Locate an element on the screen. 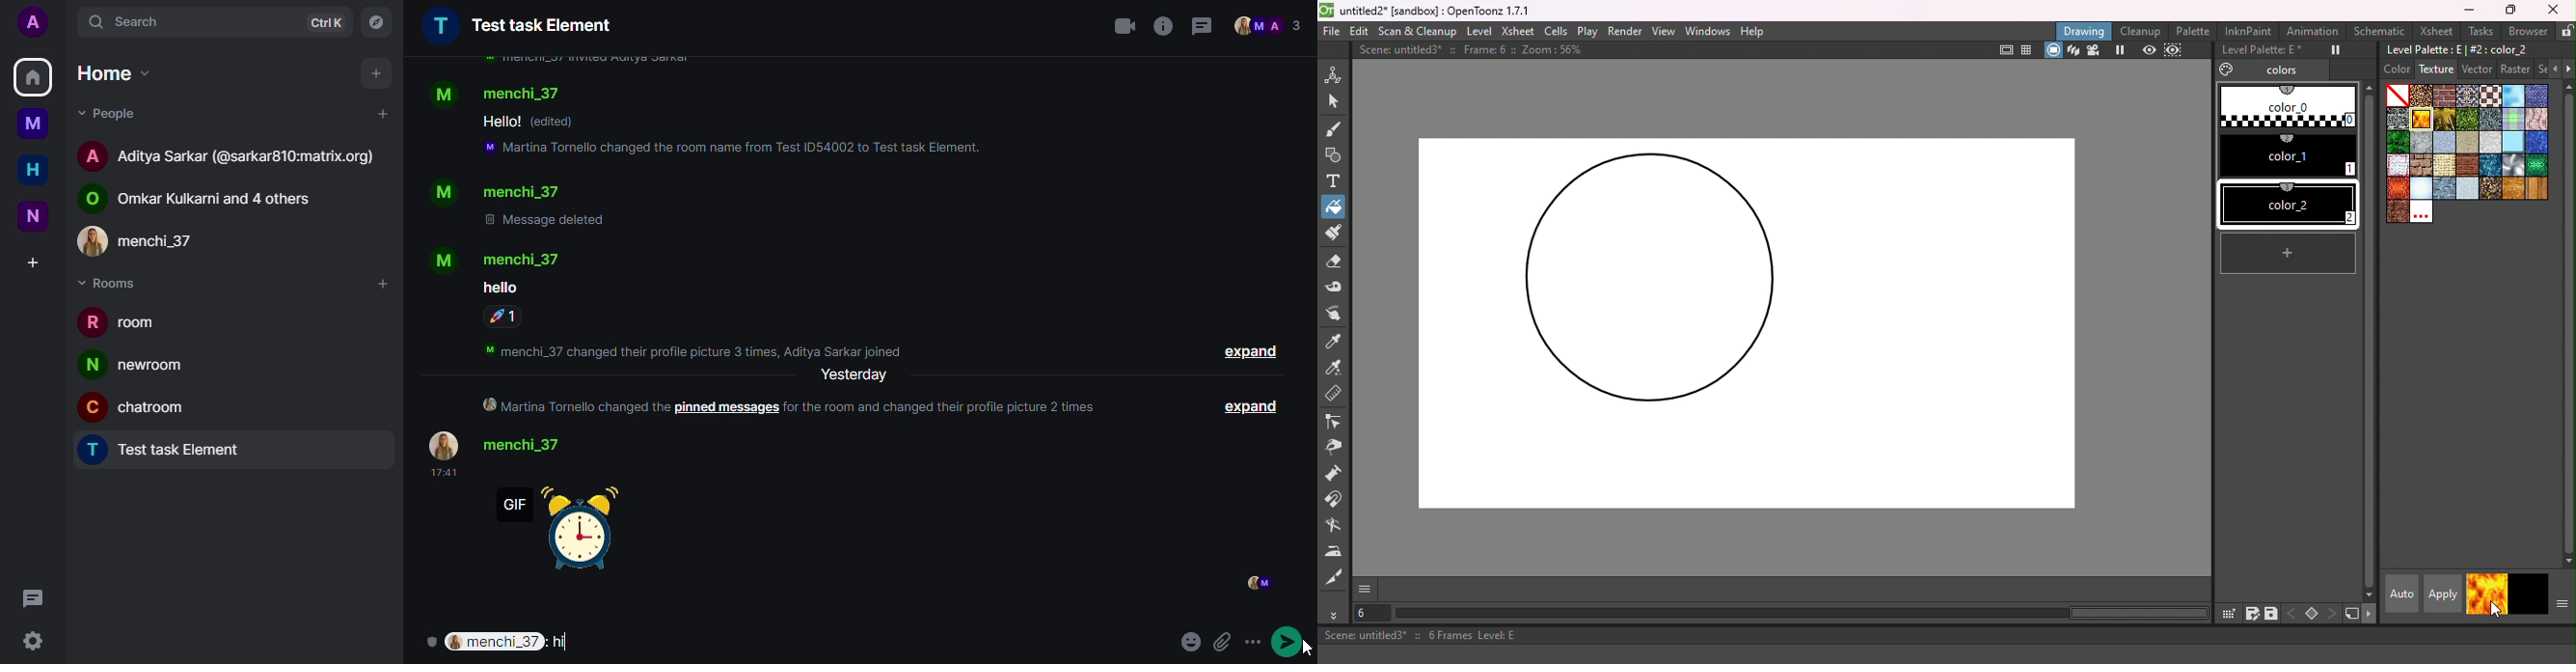 Image resolution: width=2576 pixels, height=672 pixels. expand is located at coordinates (1250, 353).